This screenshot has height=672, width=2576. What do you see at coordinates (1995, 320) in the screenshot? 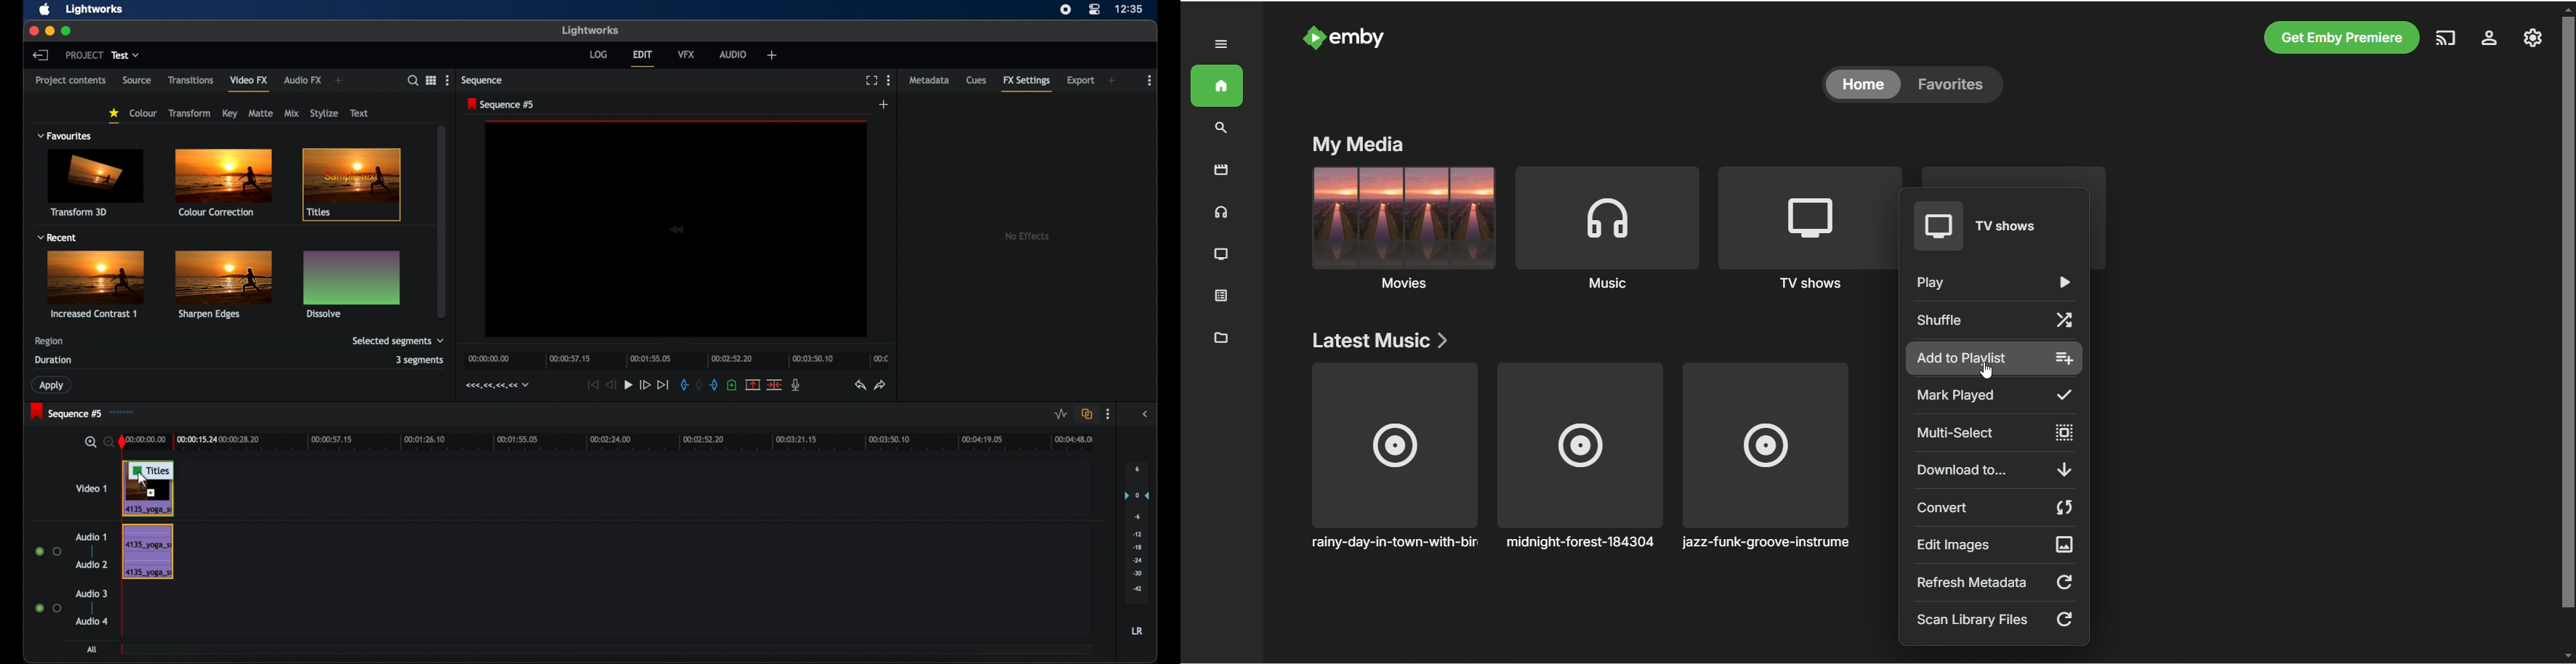
I see `Shuffle` at bounding box center [1995, 320].